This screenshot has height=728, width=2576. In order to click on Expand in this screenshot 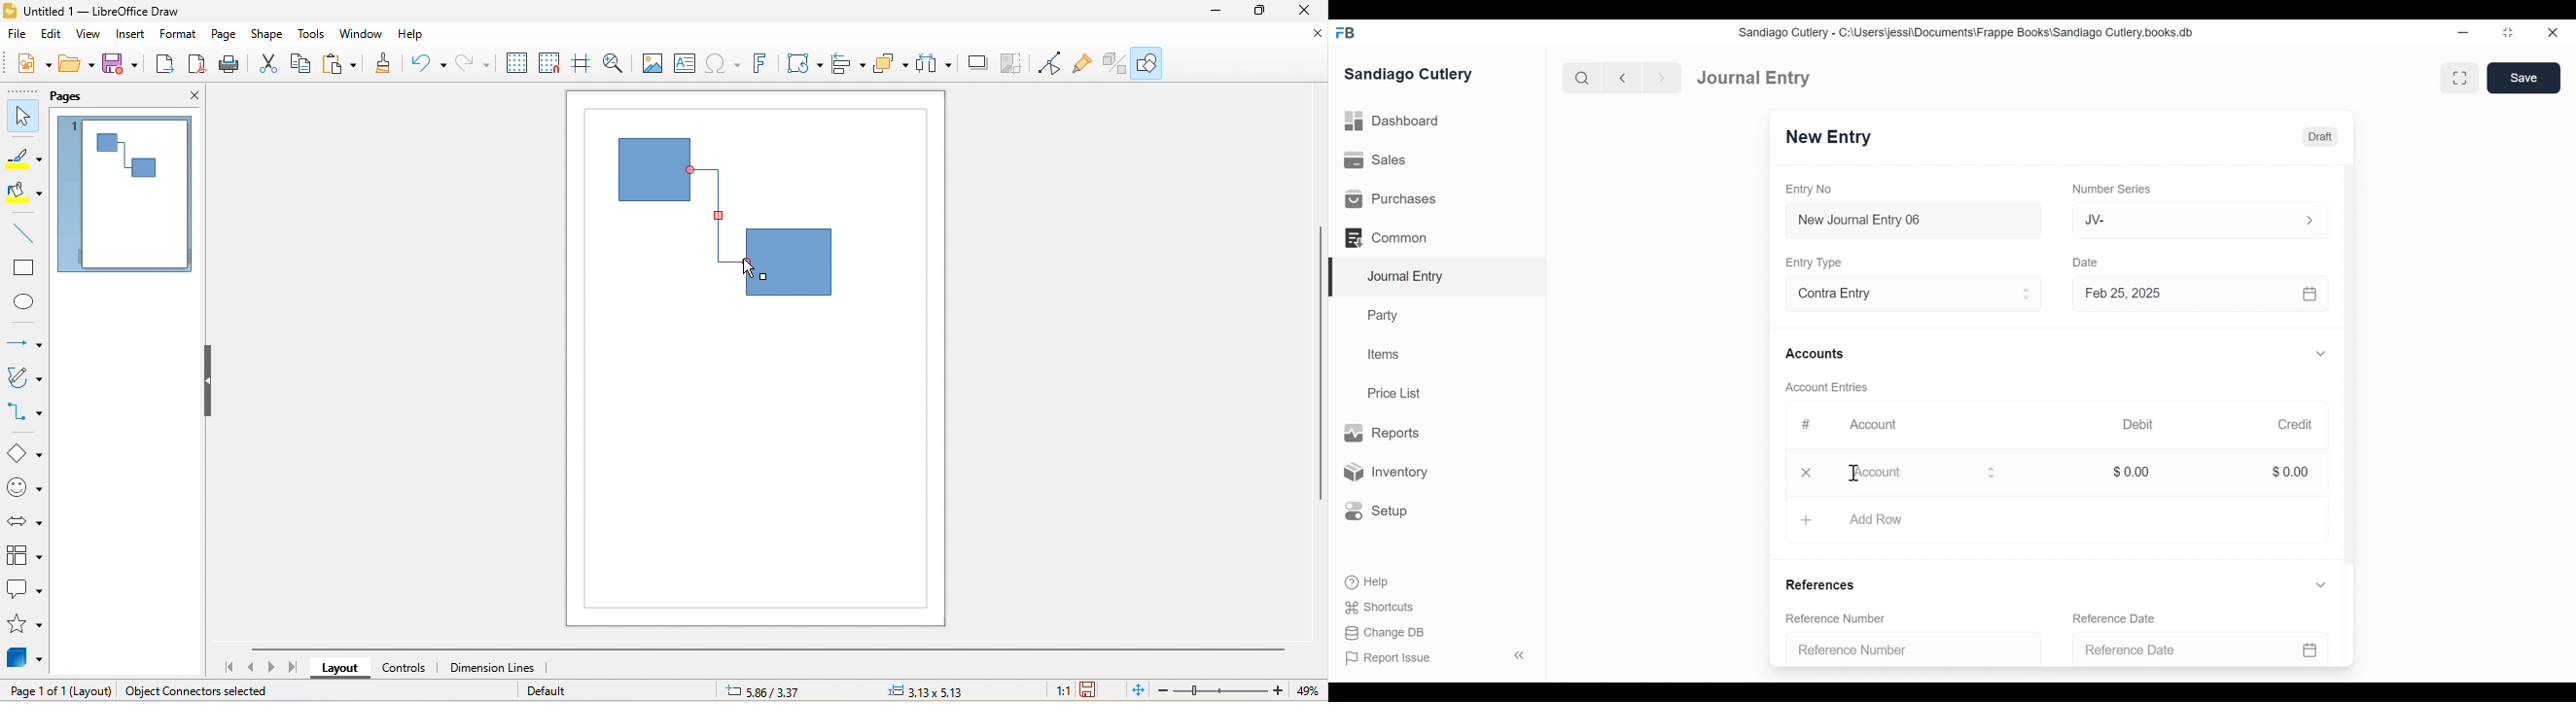, I will do `click(2027, 294)`.